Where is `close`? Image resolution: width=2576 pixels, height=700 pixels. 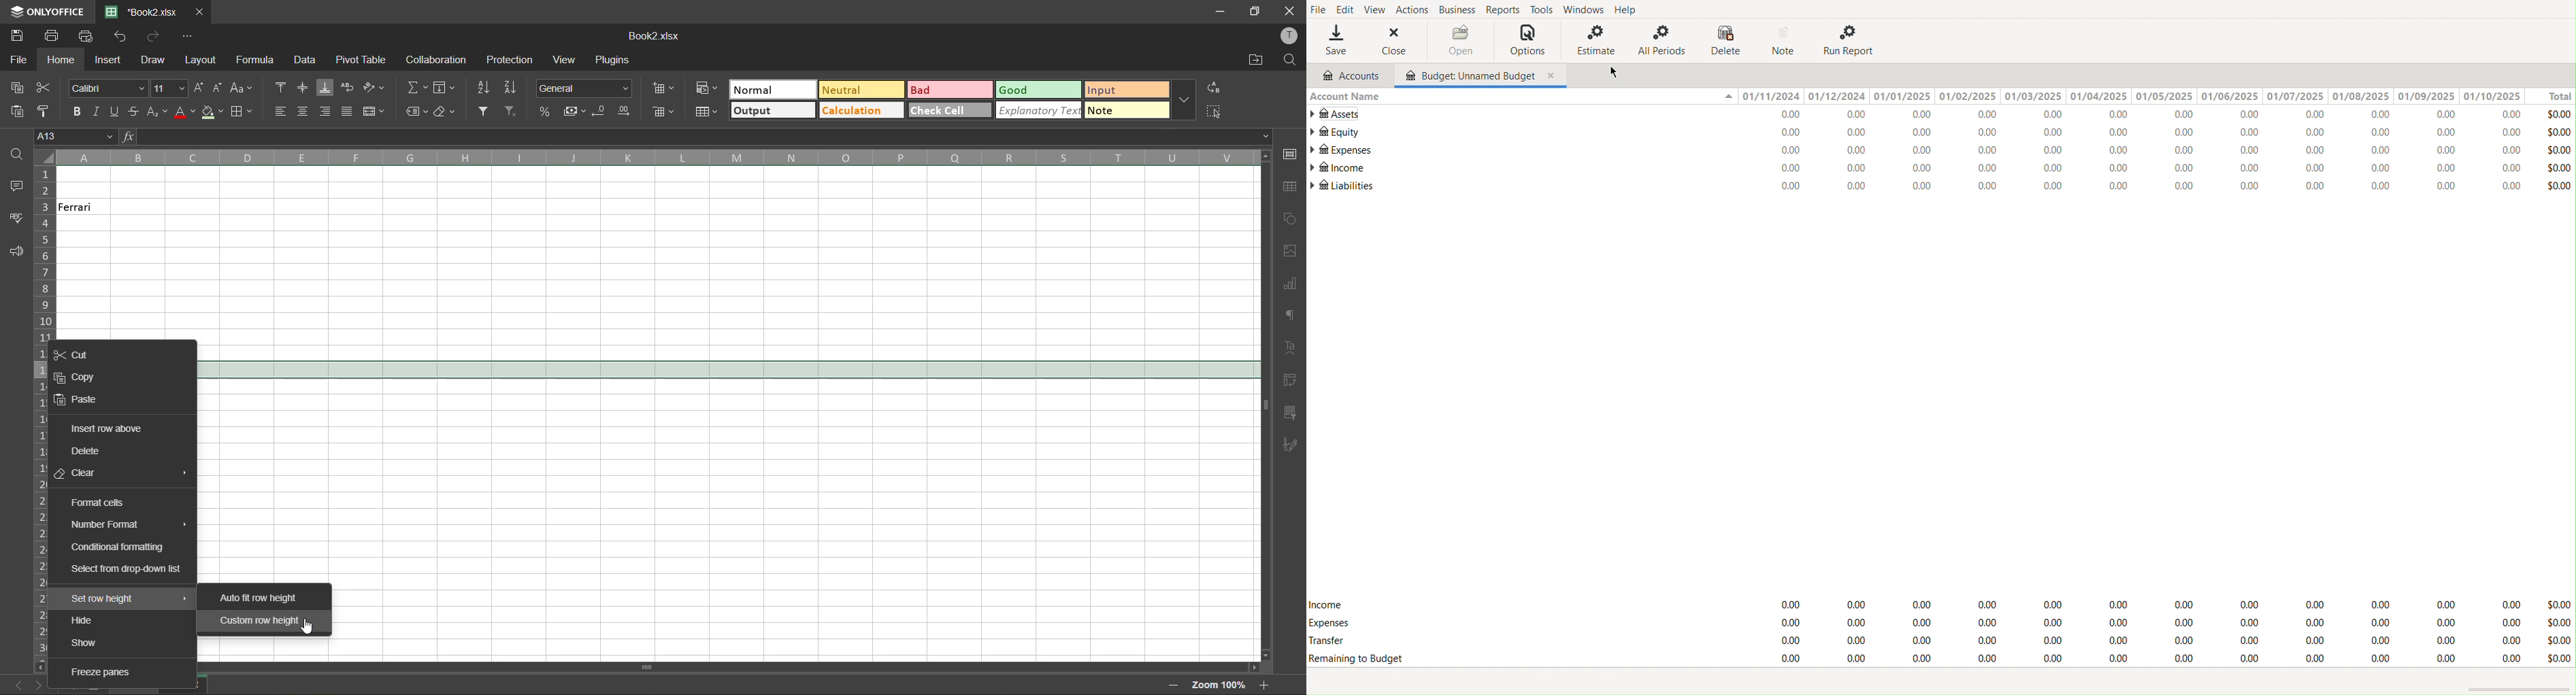
close is located at coordinates (1291, 10).